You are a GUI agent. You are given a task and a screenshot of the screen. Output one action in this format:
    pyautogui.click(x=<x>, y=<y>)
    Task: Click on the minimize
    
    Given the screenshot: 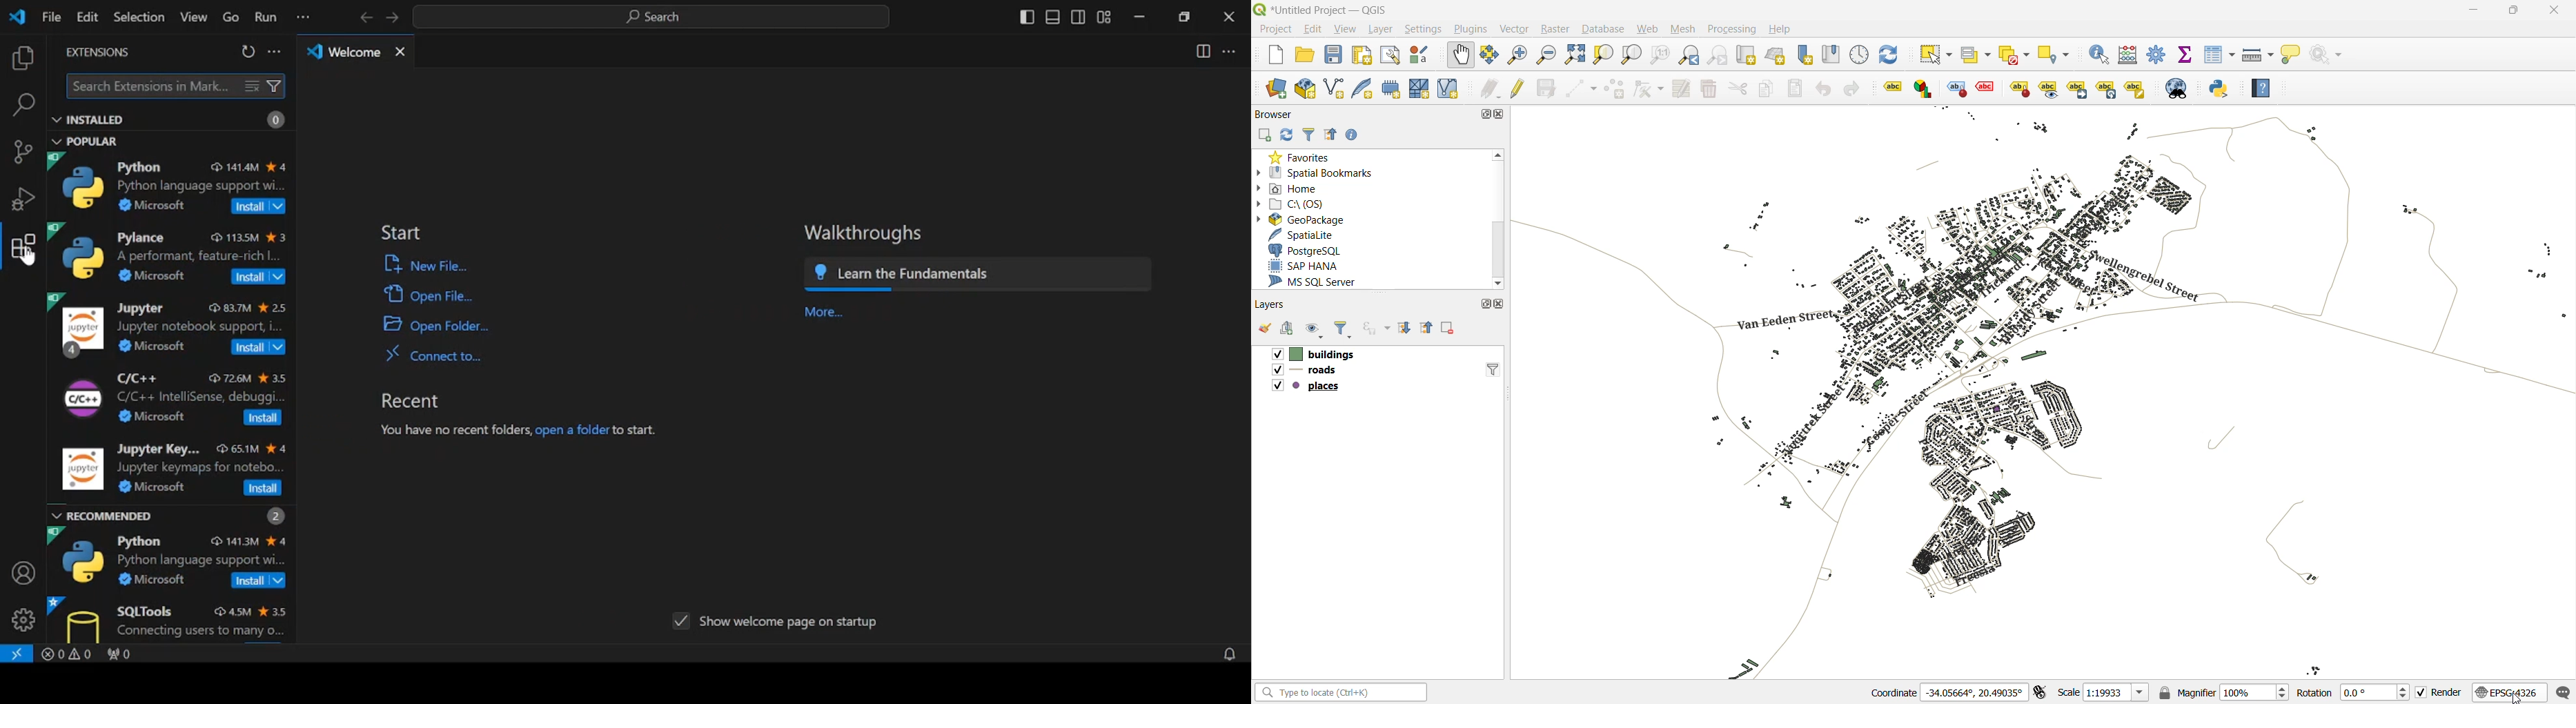 What is the action you would take?
    pyautogui.click(x=1140, y=18)
    